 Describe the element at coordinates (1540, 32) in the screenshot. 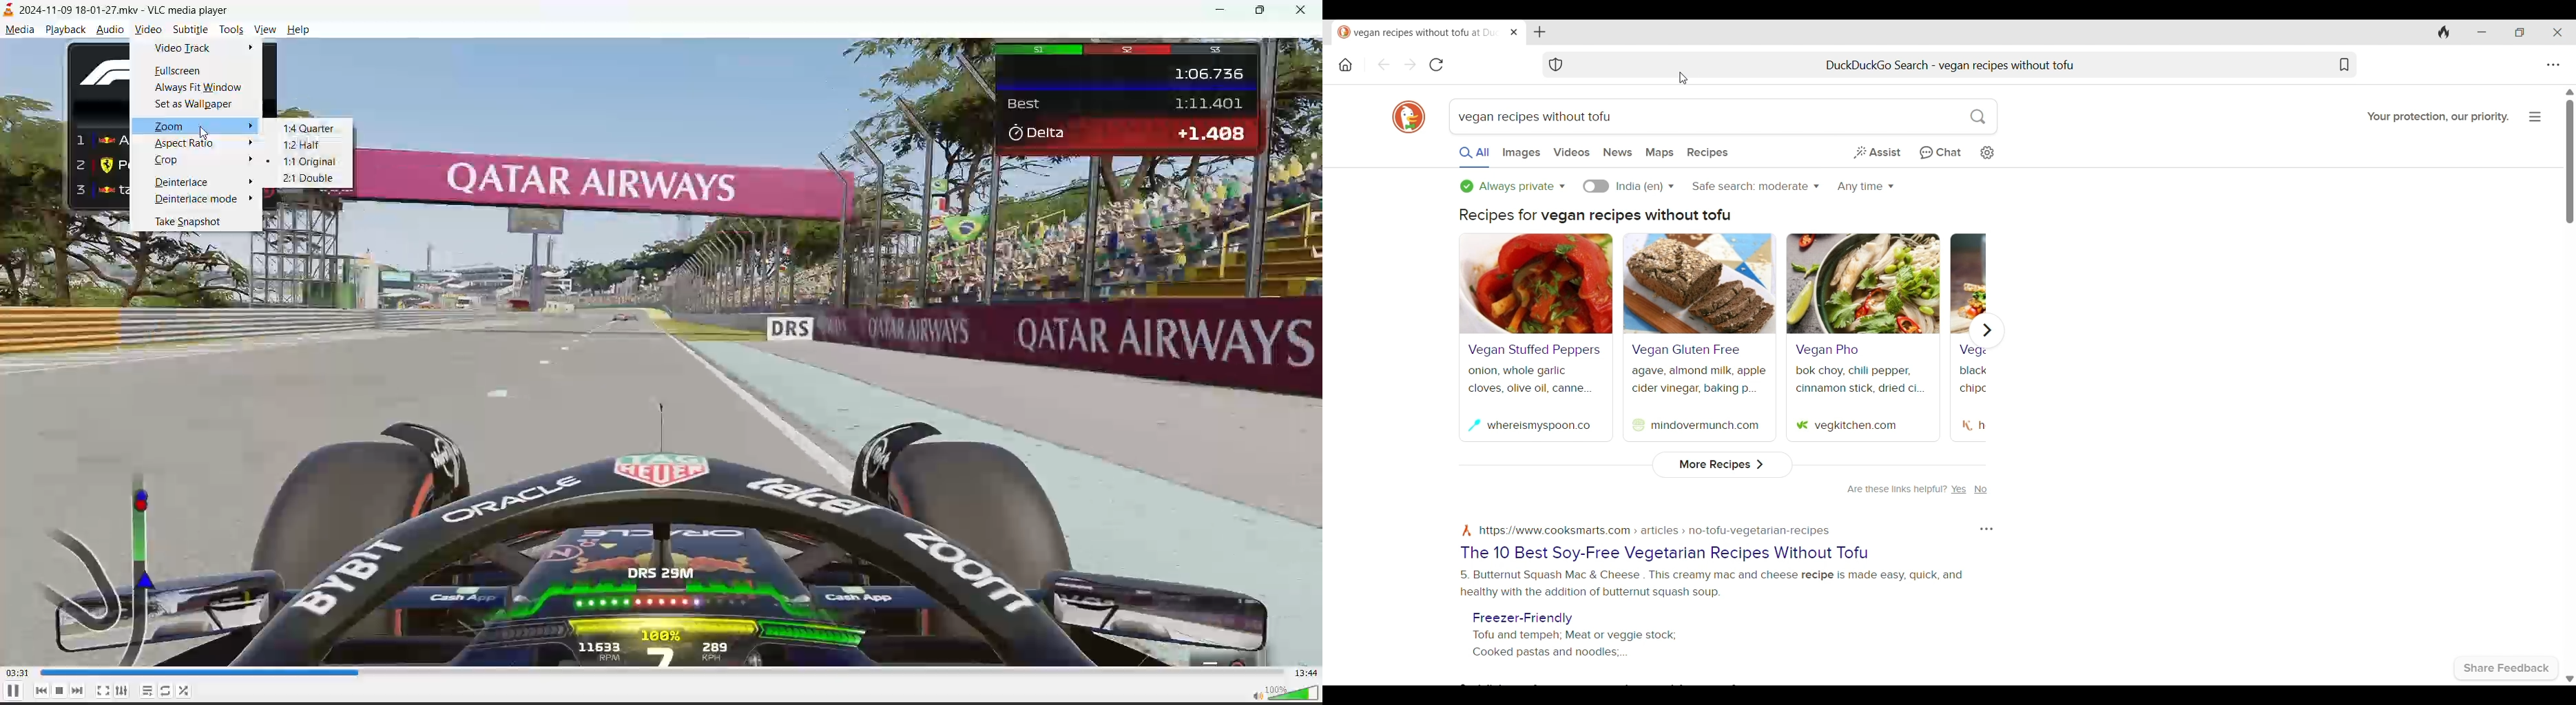

I see `Add new tab` at that location.